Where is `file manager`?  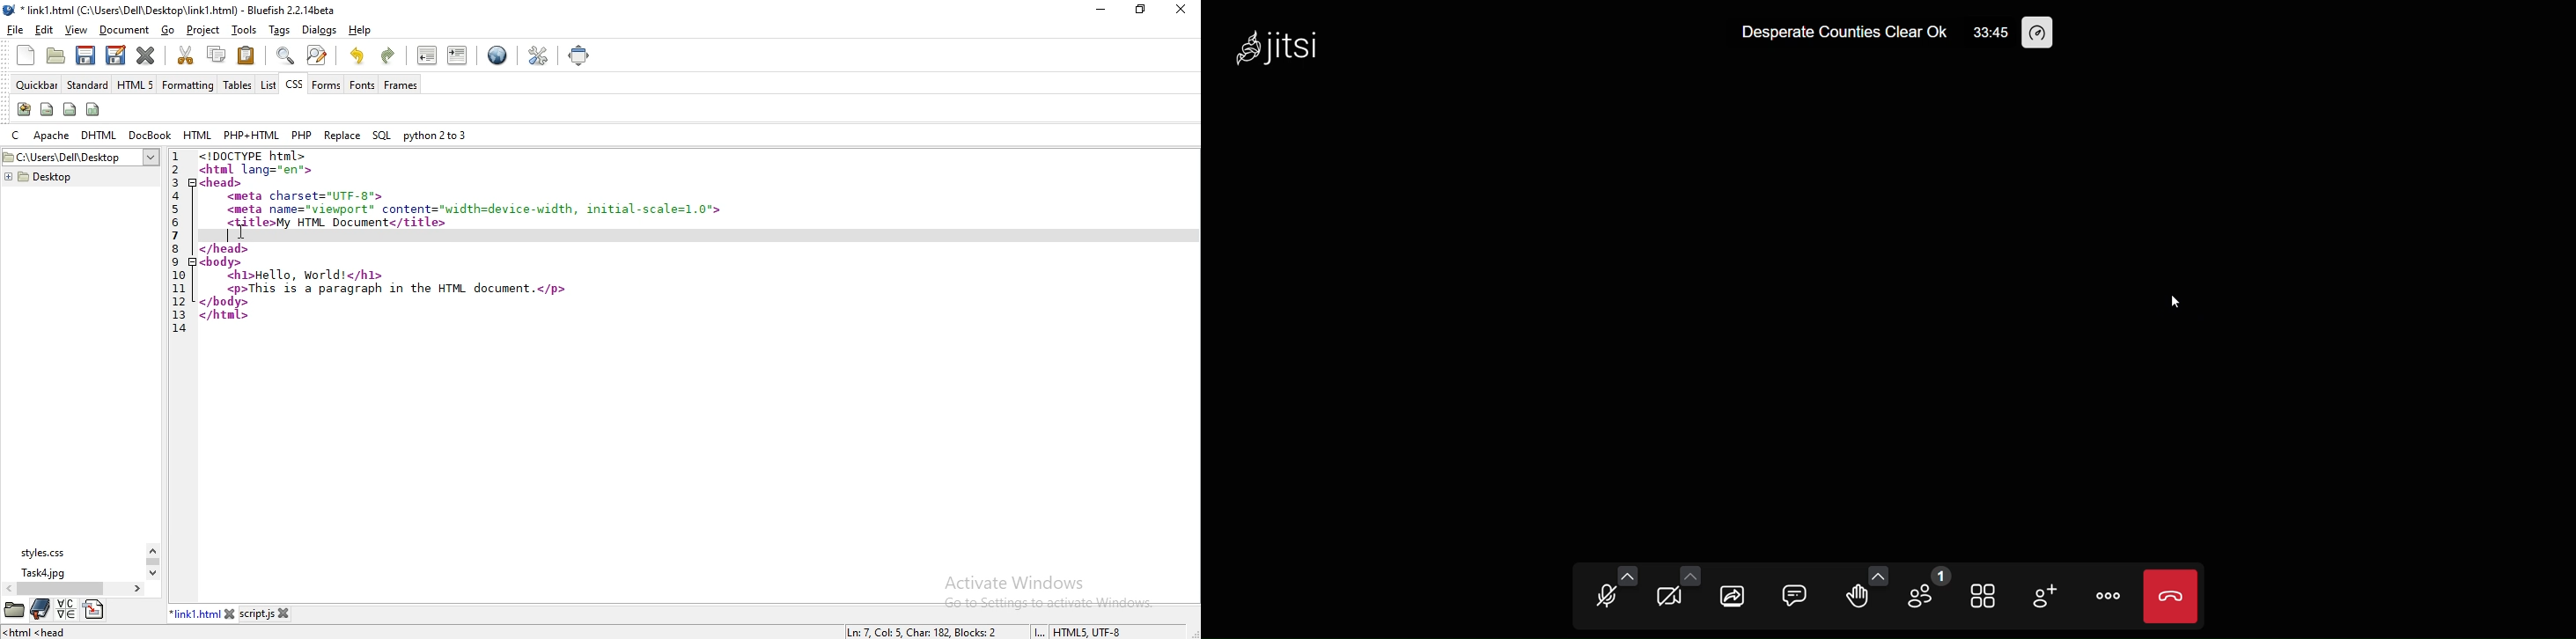
file manager is located at coordinates (14, 609).